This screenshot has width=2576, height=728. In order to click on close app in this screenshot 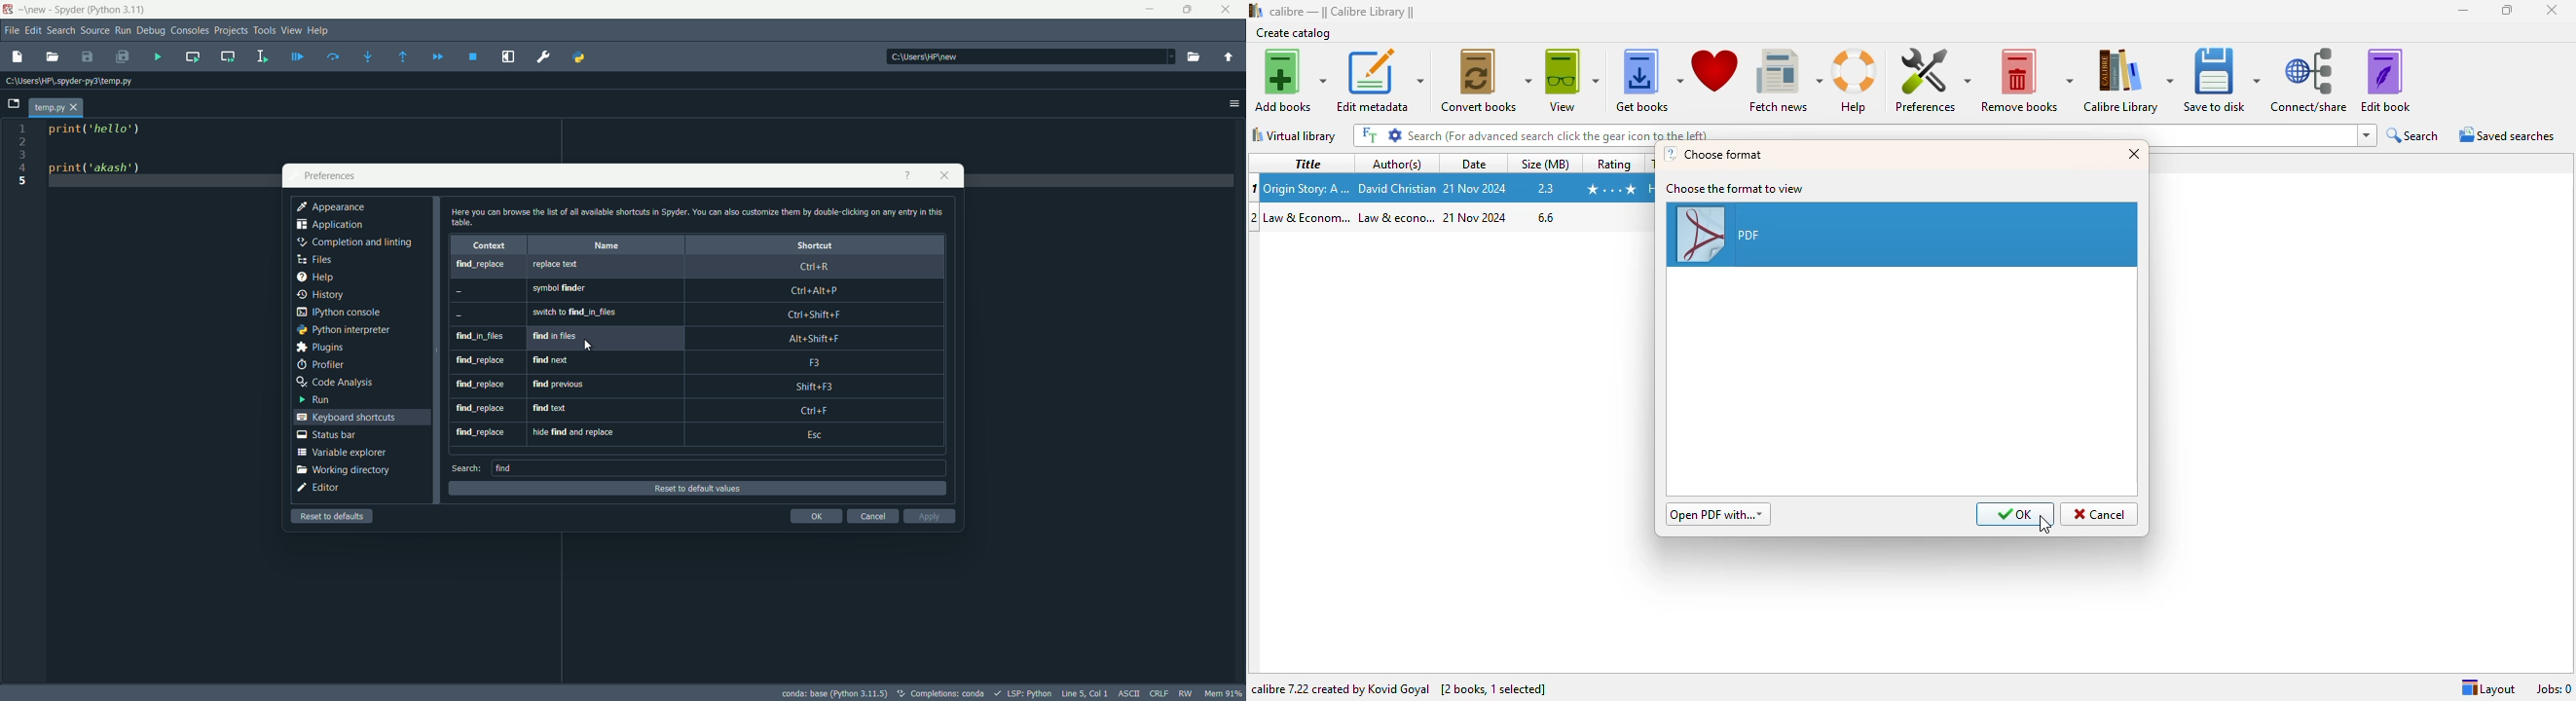, I will do `click(1225, 9)`.